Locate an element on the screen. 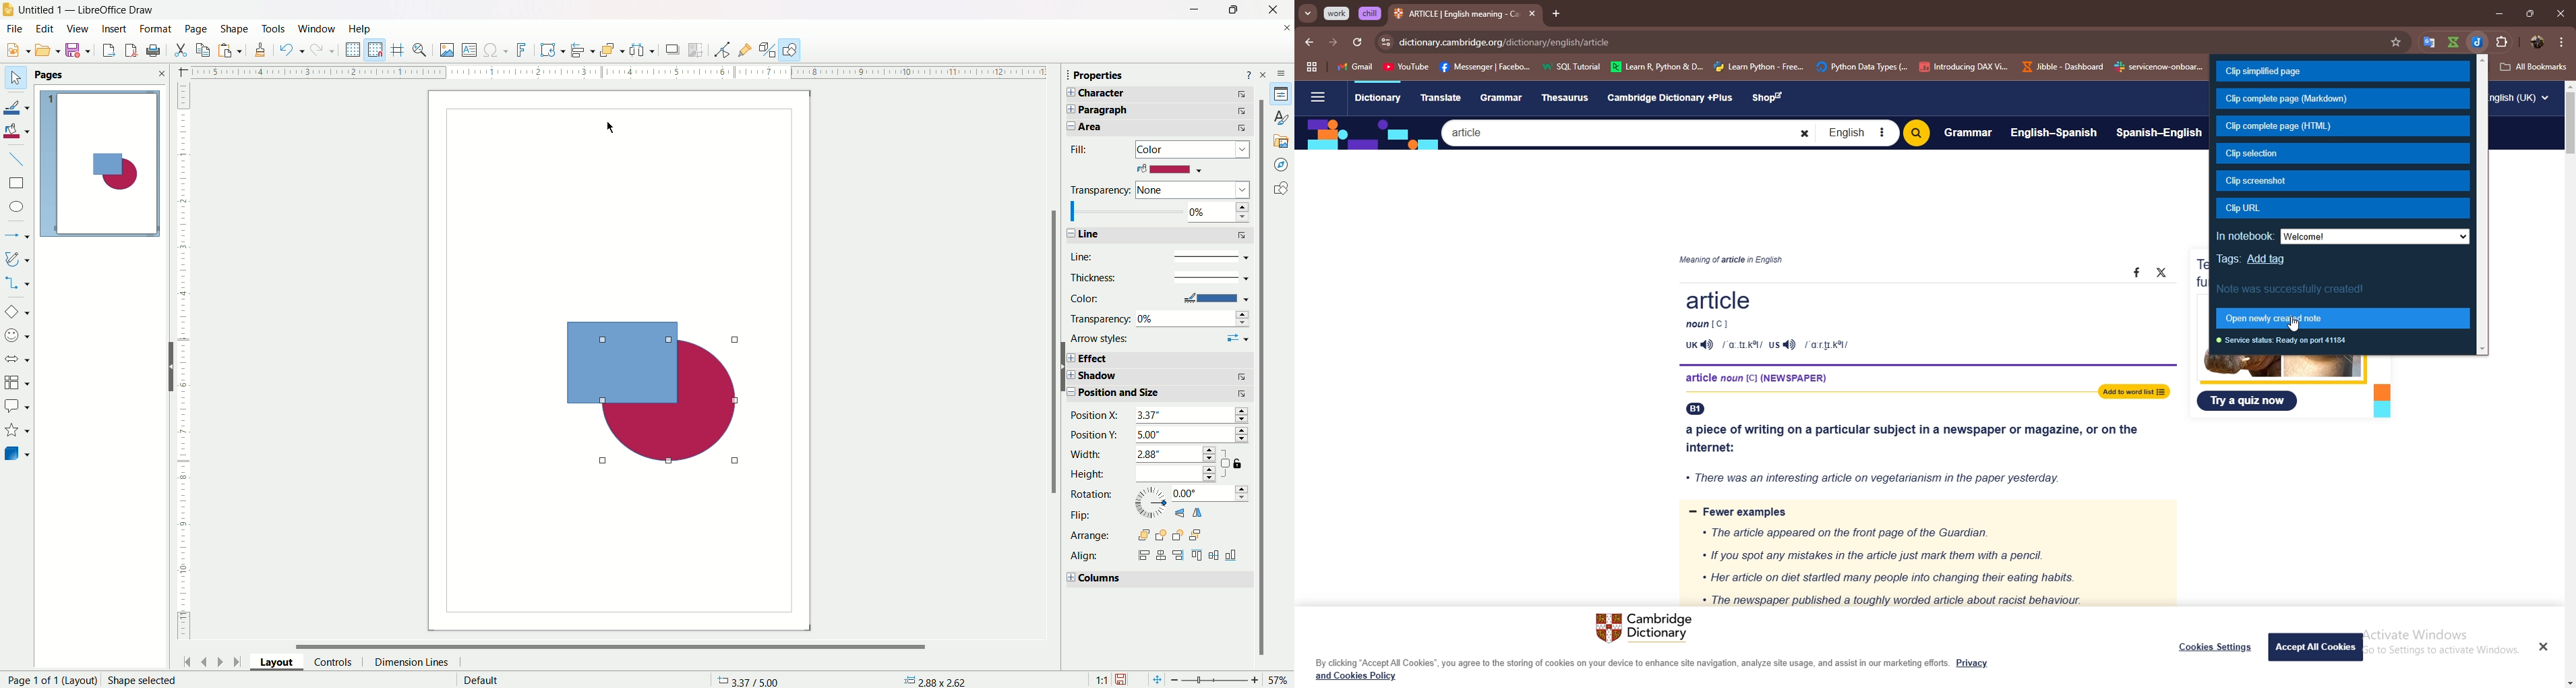 This screenshot has width=2576, height=700. select is located at coordinates (13, 76).